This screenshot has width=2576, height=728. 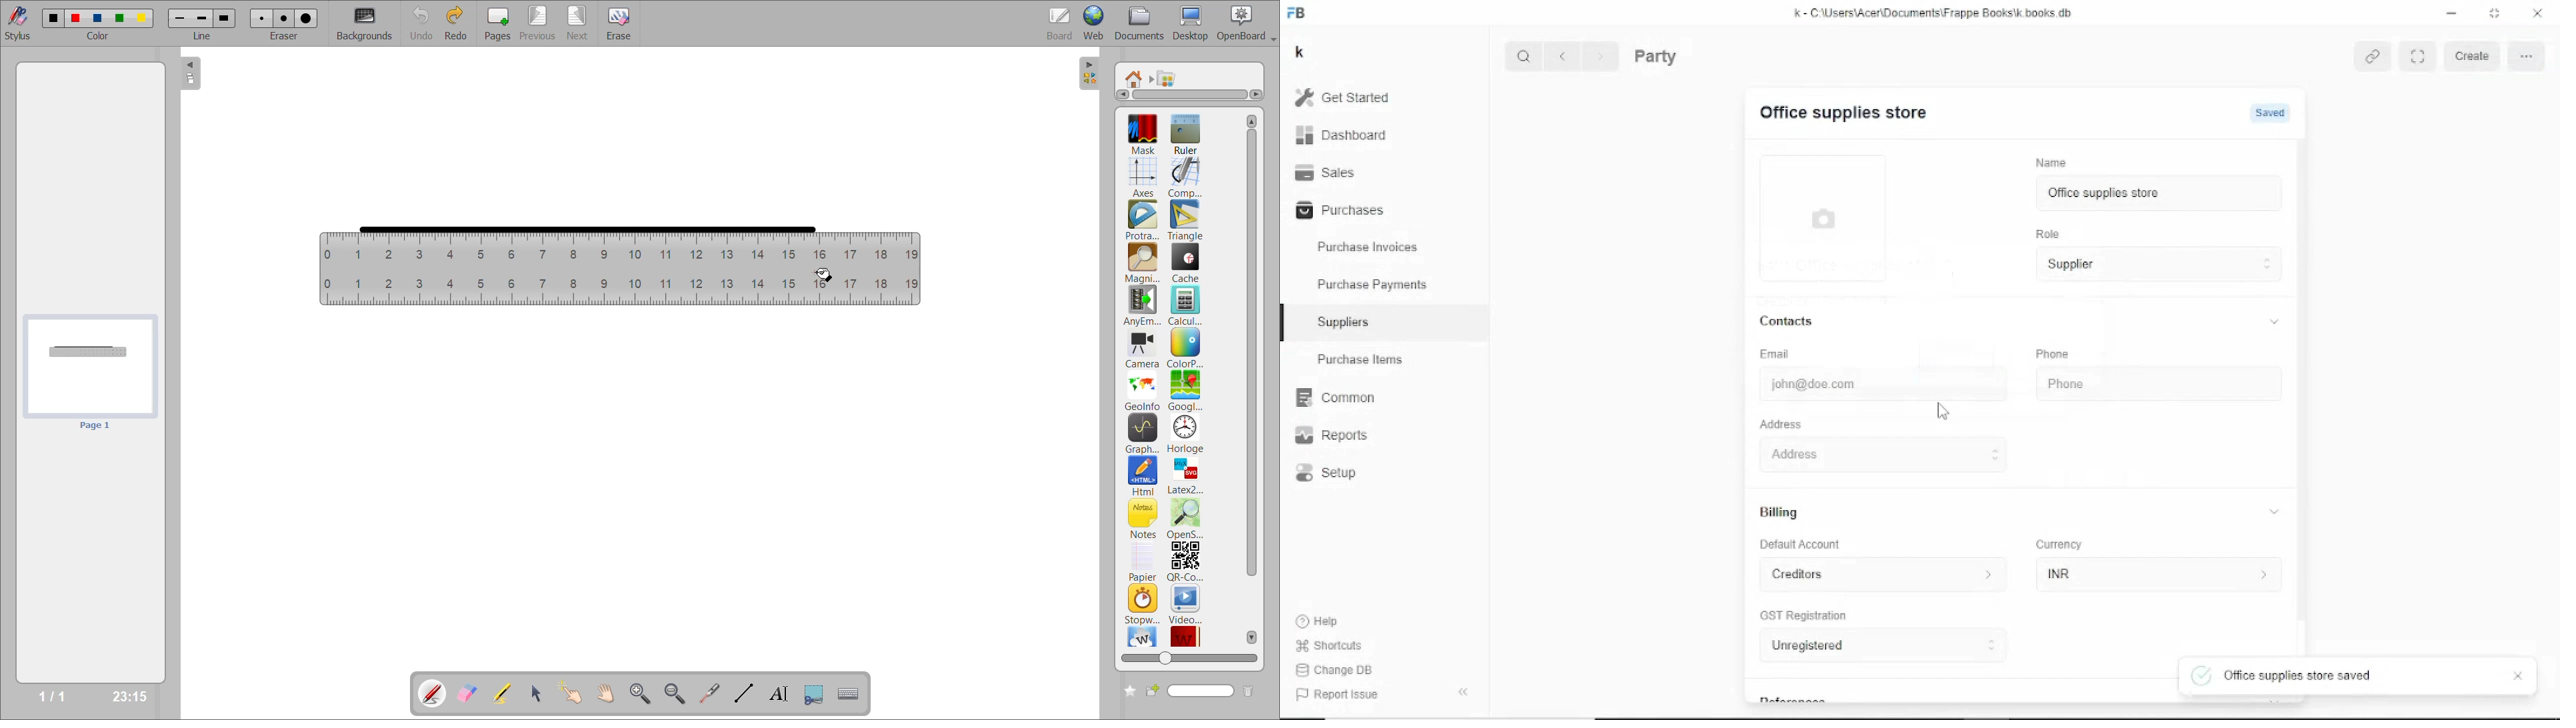 I want to click on virtual laser pointer, so click(x=707, y=693).